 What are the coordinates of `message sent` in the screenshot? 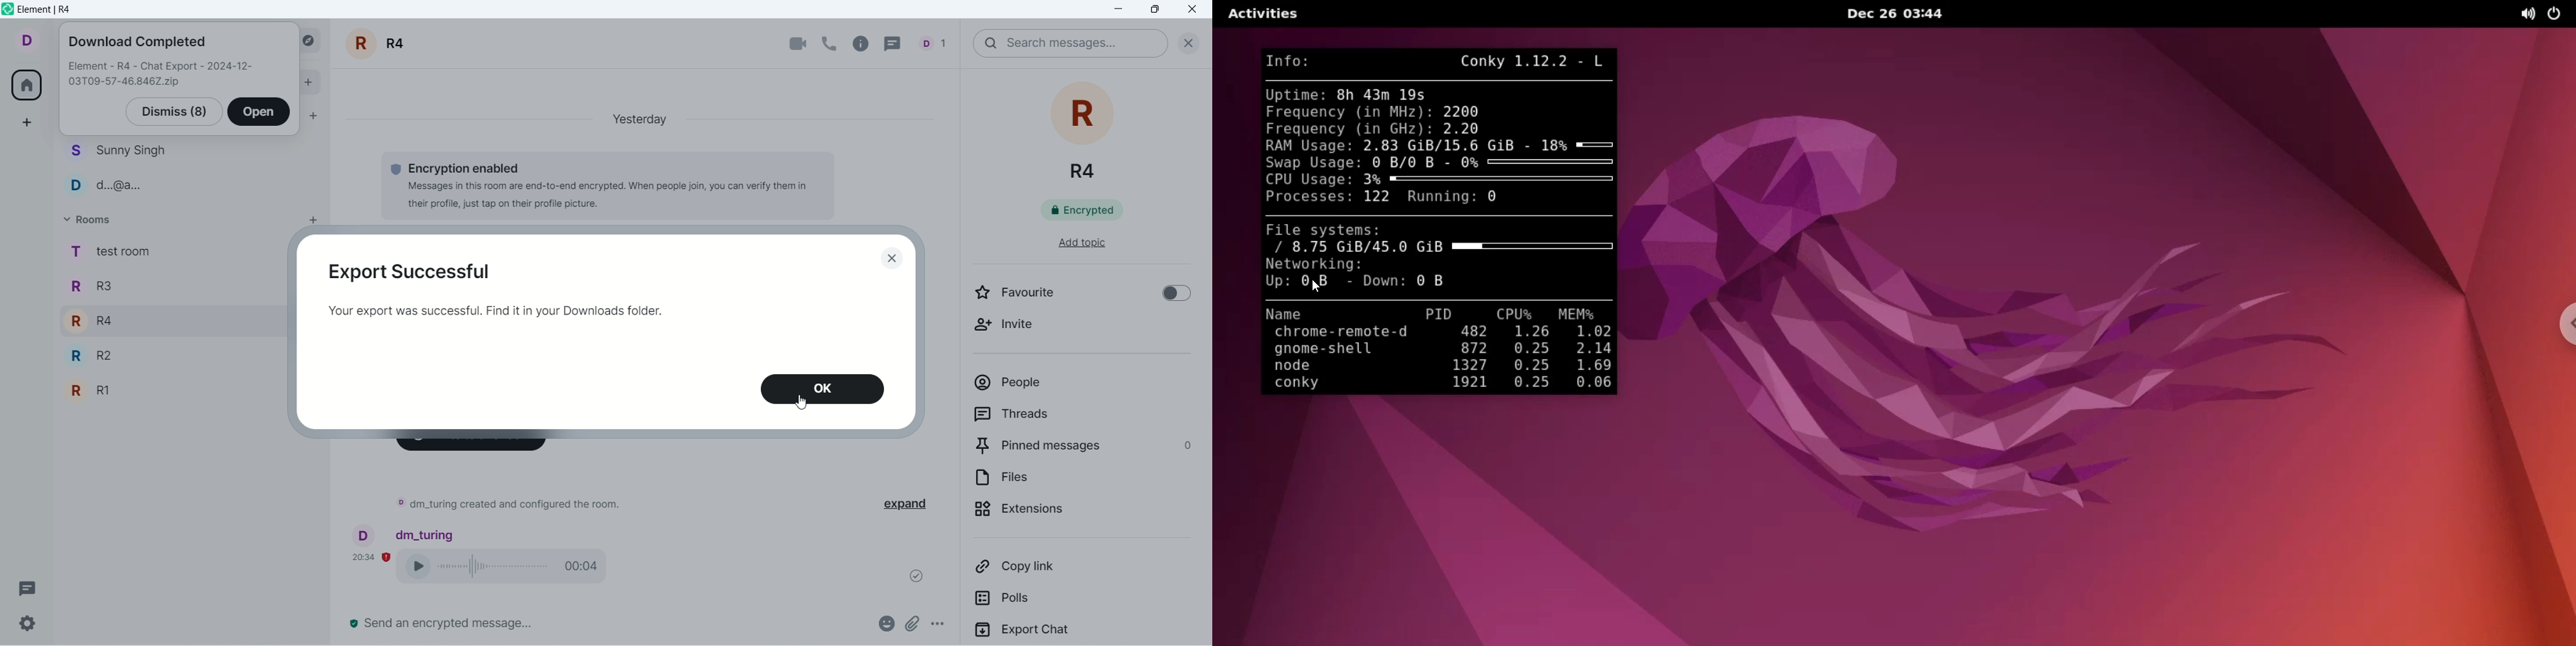 It's located at (911, 573).